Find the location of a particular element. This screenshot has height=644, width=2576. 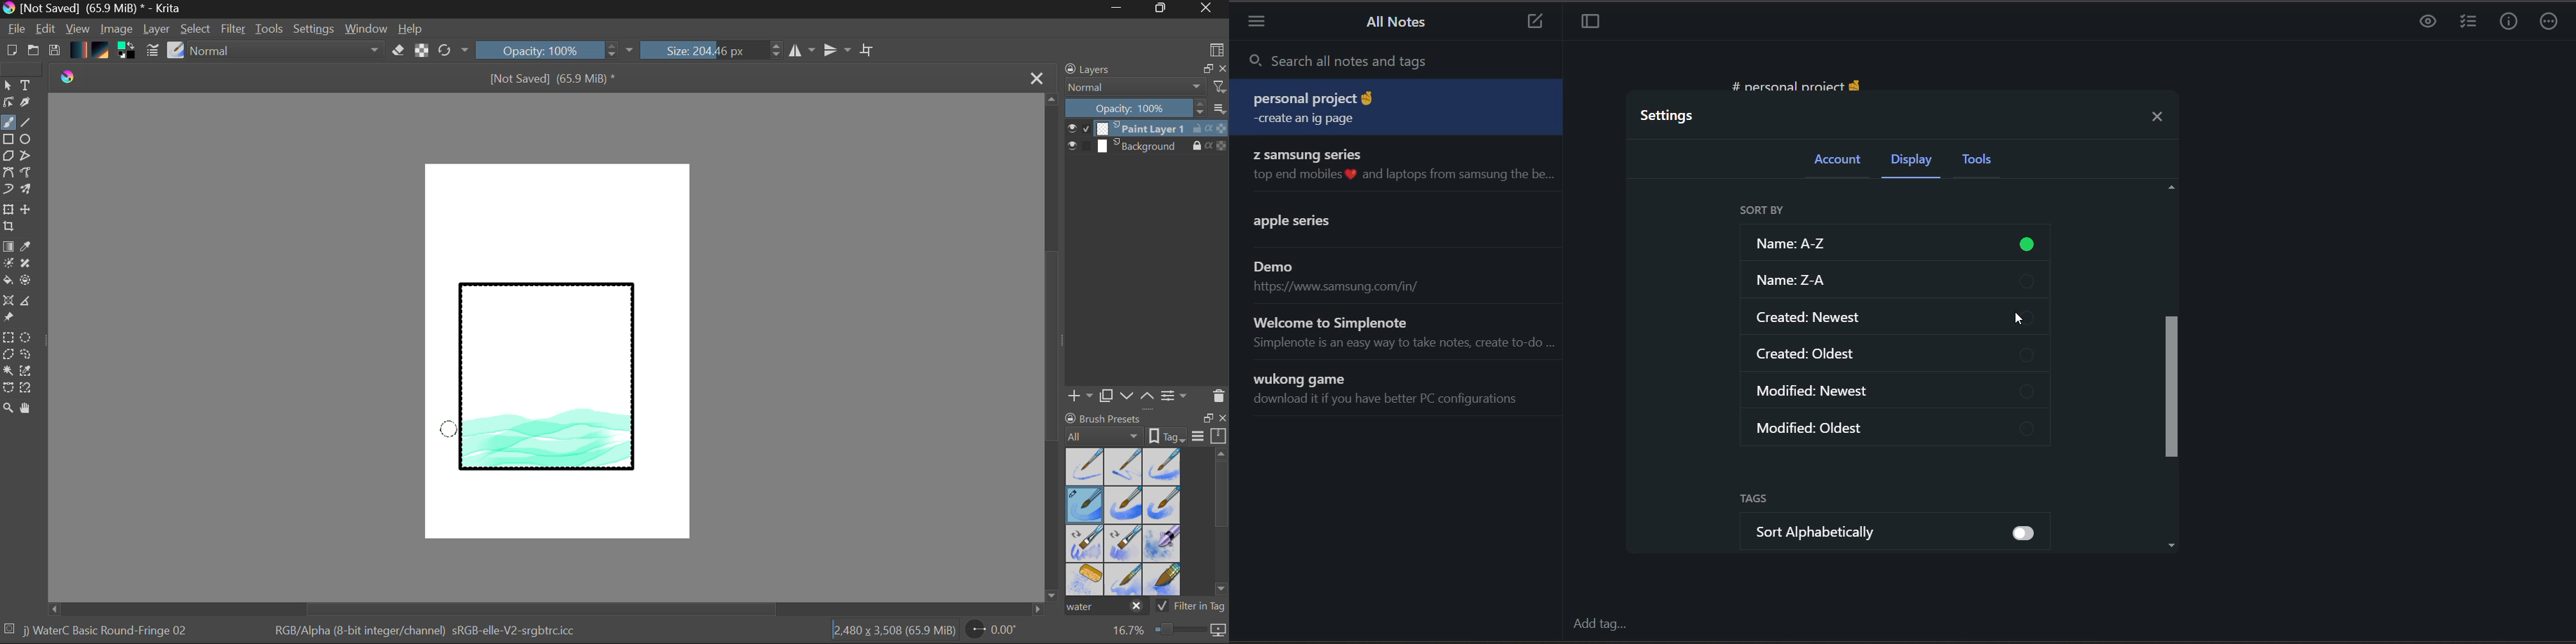

Page Rotation is located at coordinates (999, 632).